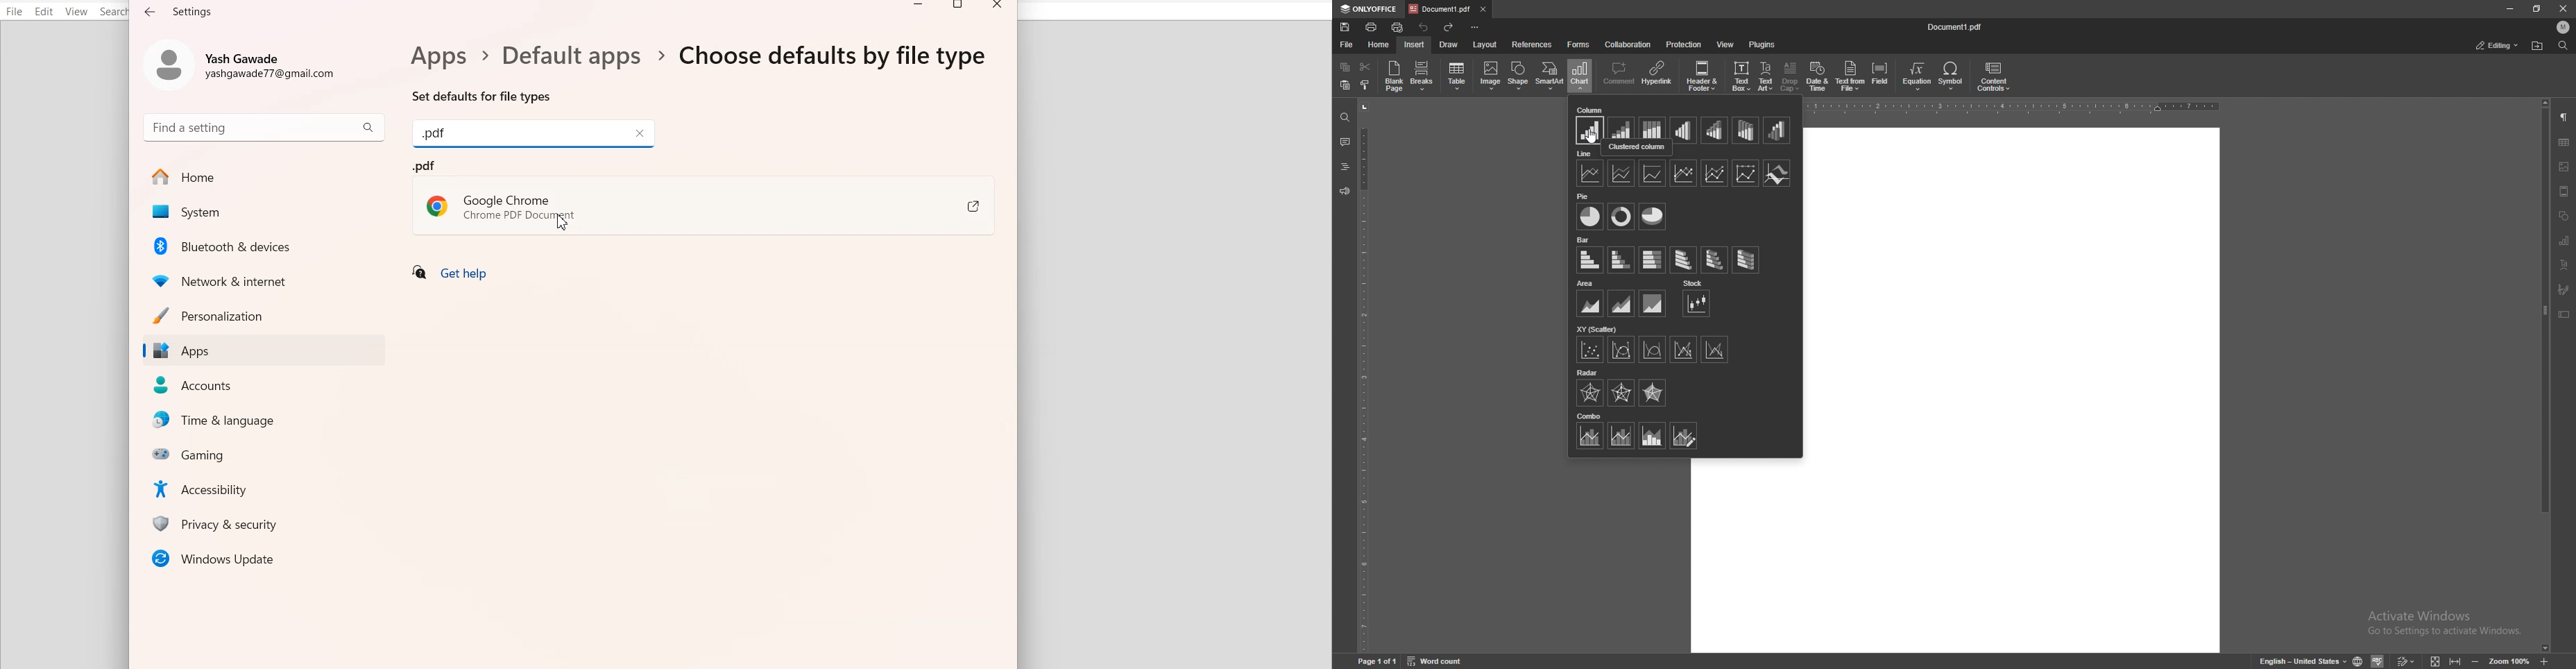 Image resolution: width=2576 pixels, height=672 pixels. Describe the element at coordinates (1580, 75) in the screenshot. I see `chart` at that location.